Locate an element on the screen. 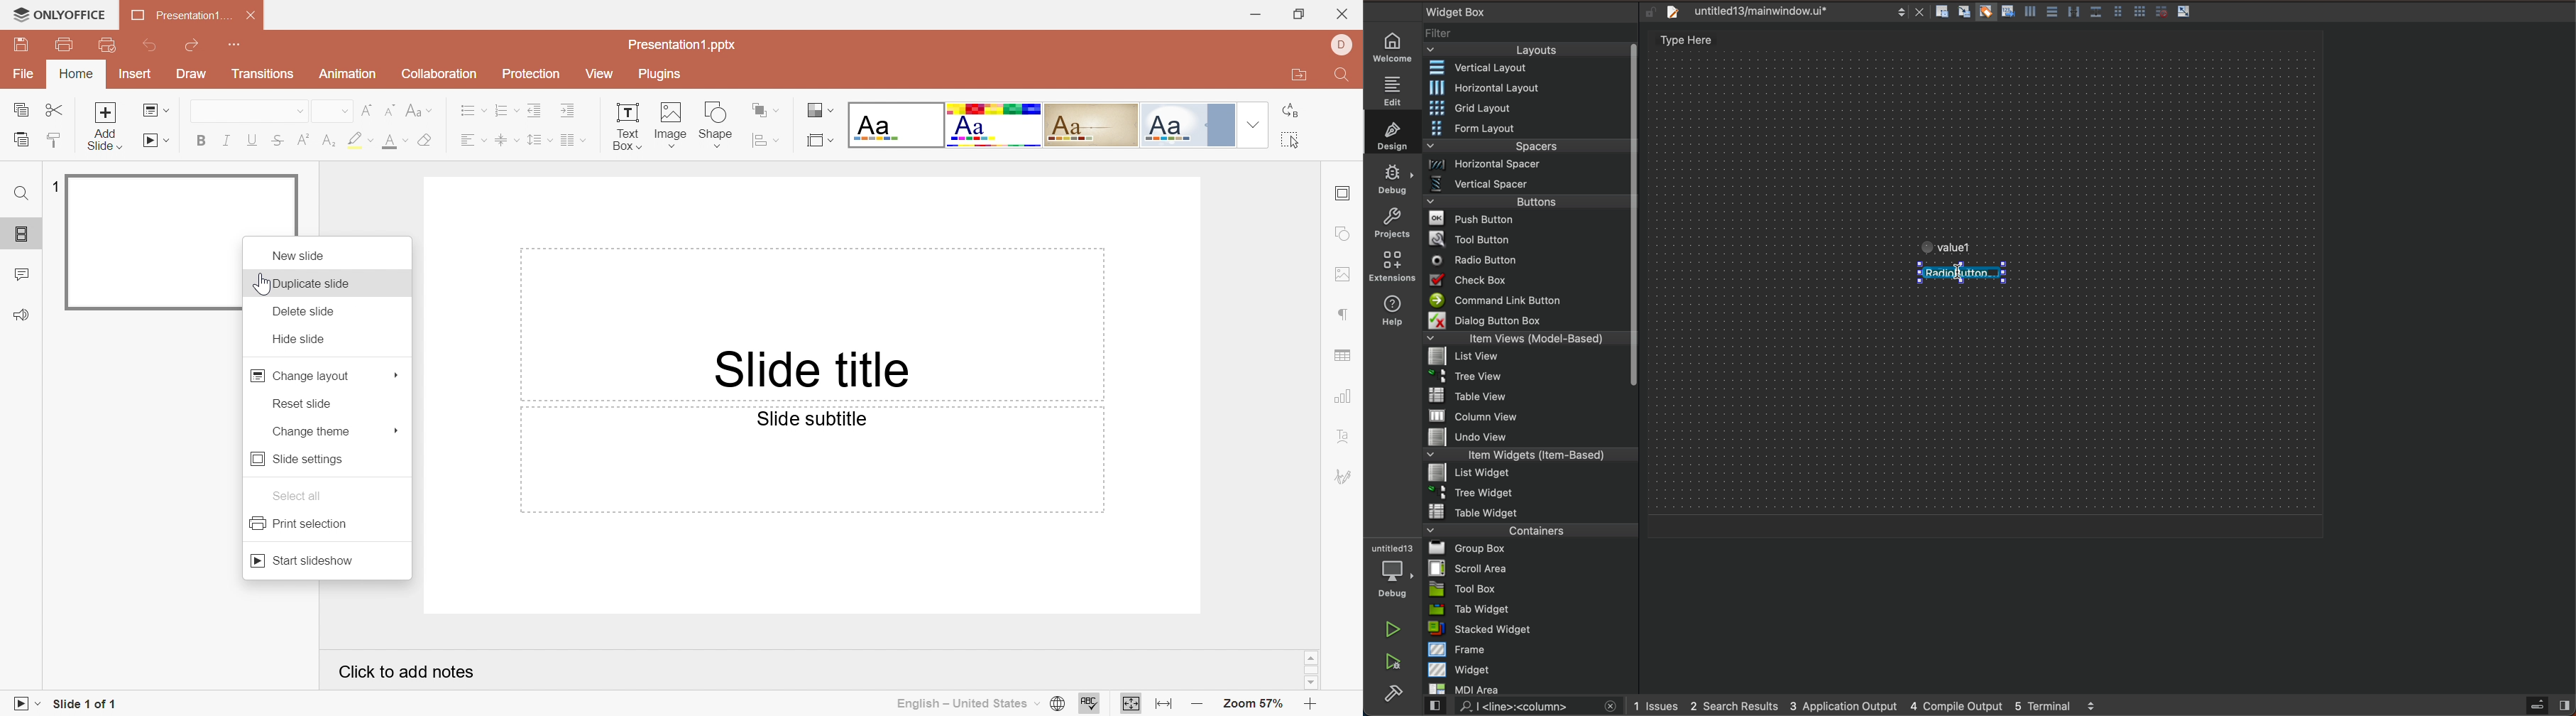  Select slide size is located at coordinates (814, 140).